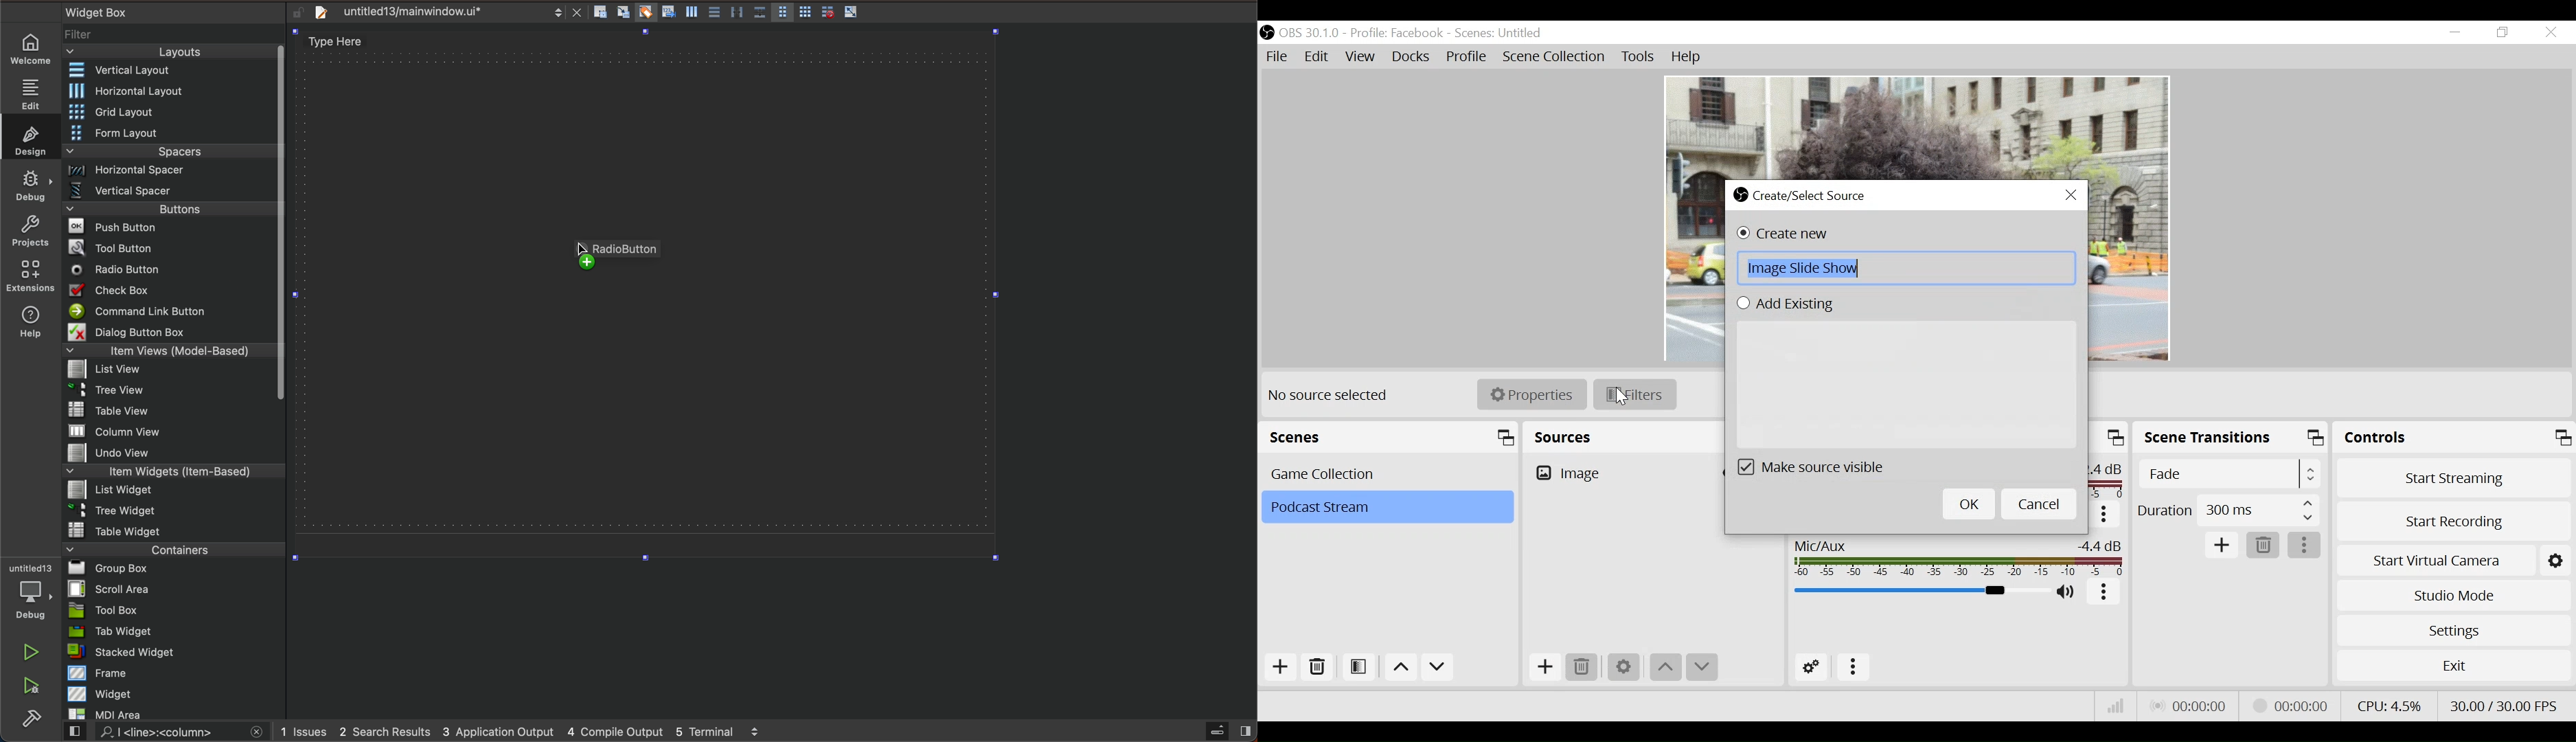  I want to click on undo view, so click(174, 453).